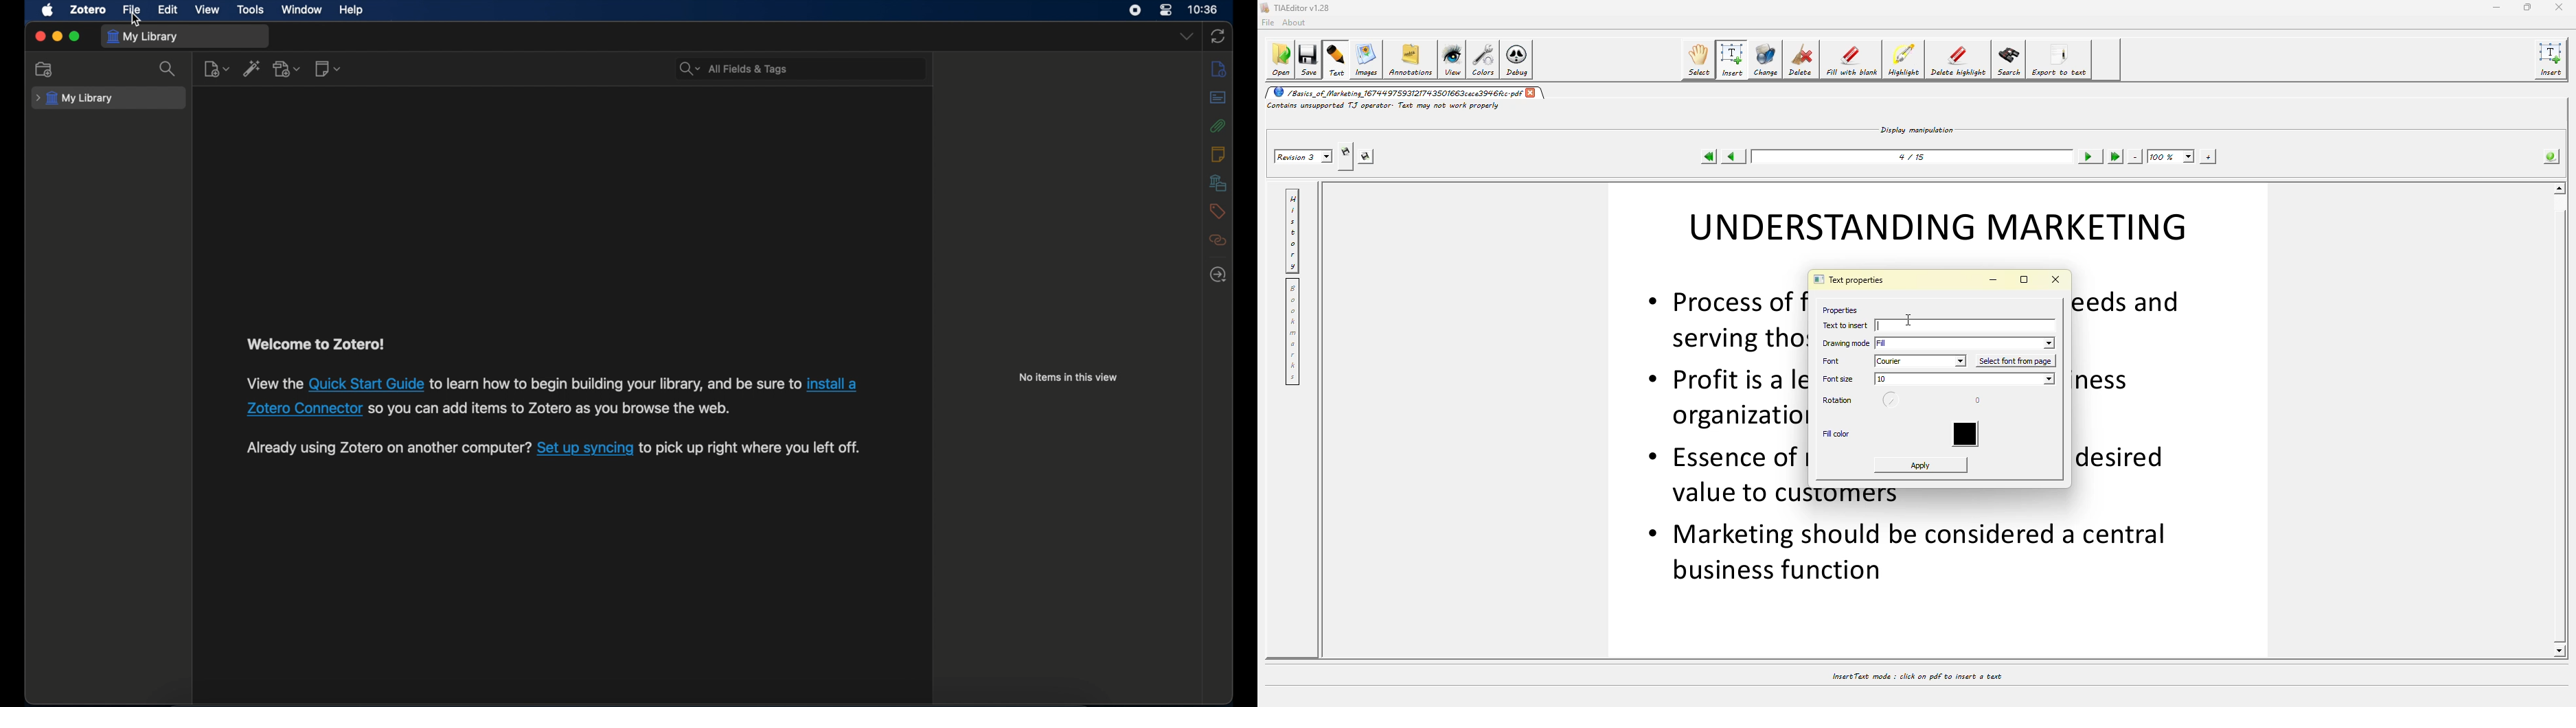 The image size is (2576, 728). Describe the element at coordinates (1218, 70) in the screenshot. I see `info` at that location.